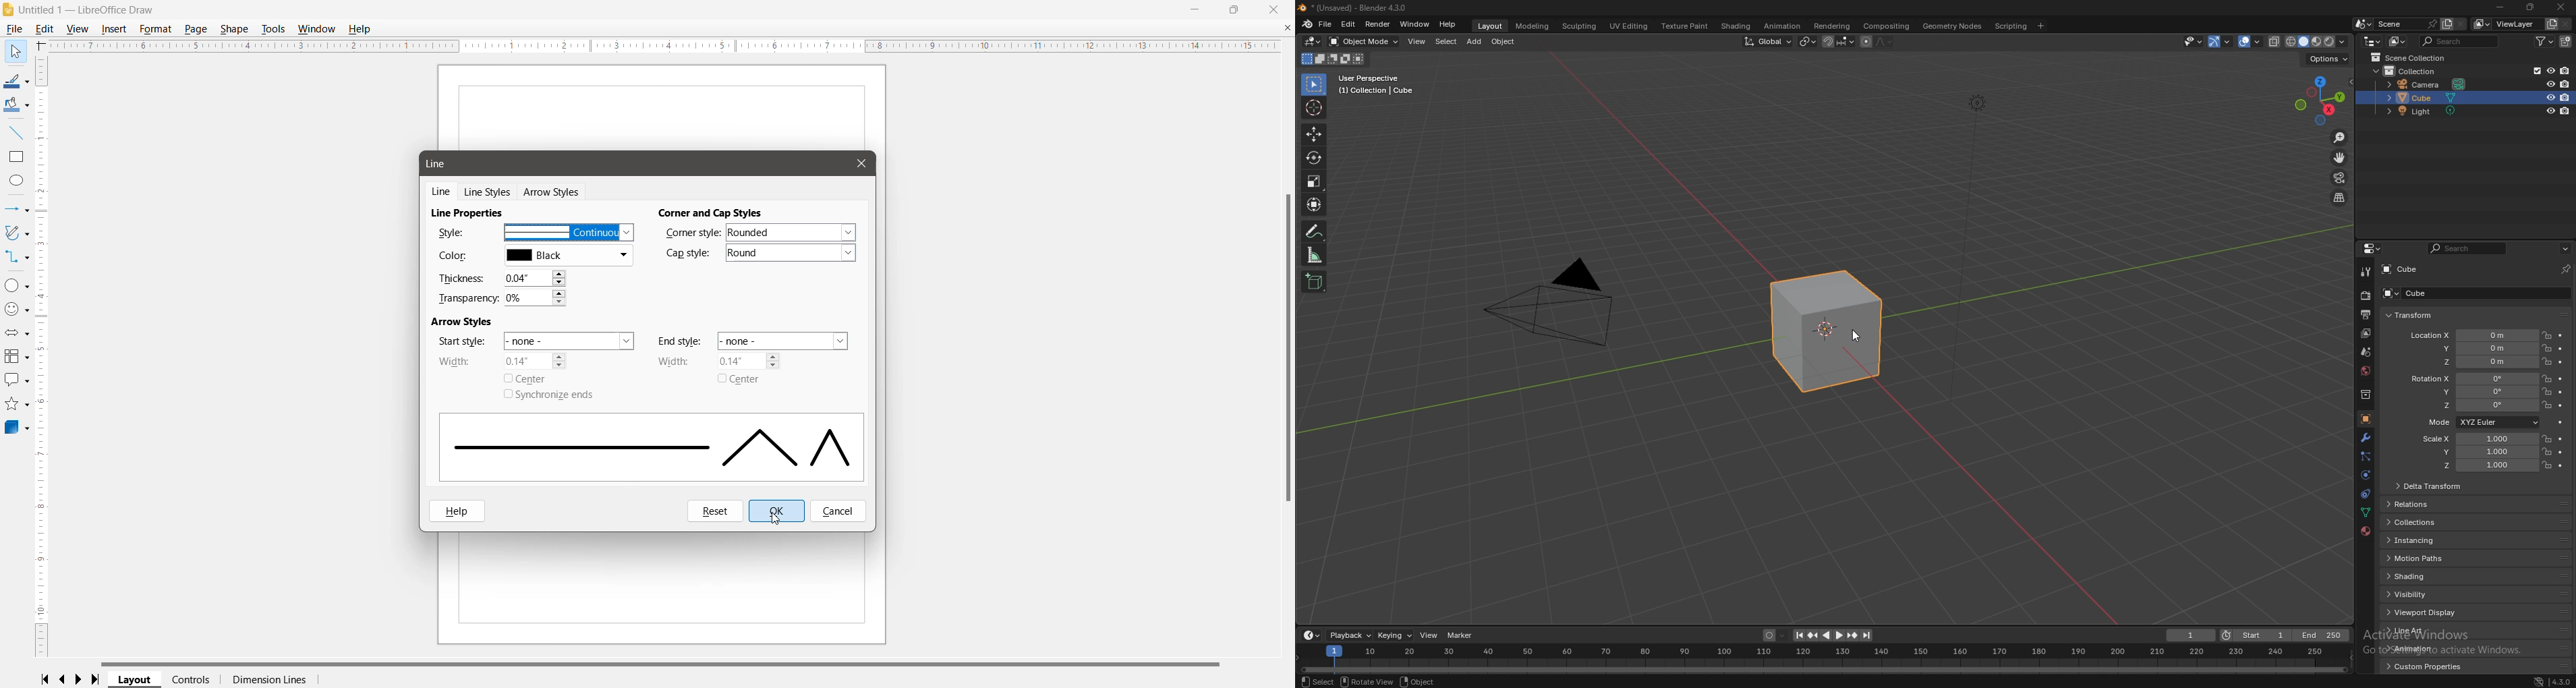  Describe the element at coordinates (459, 342) in the screenshot. I see `Star style` at that location.